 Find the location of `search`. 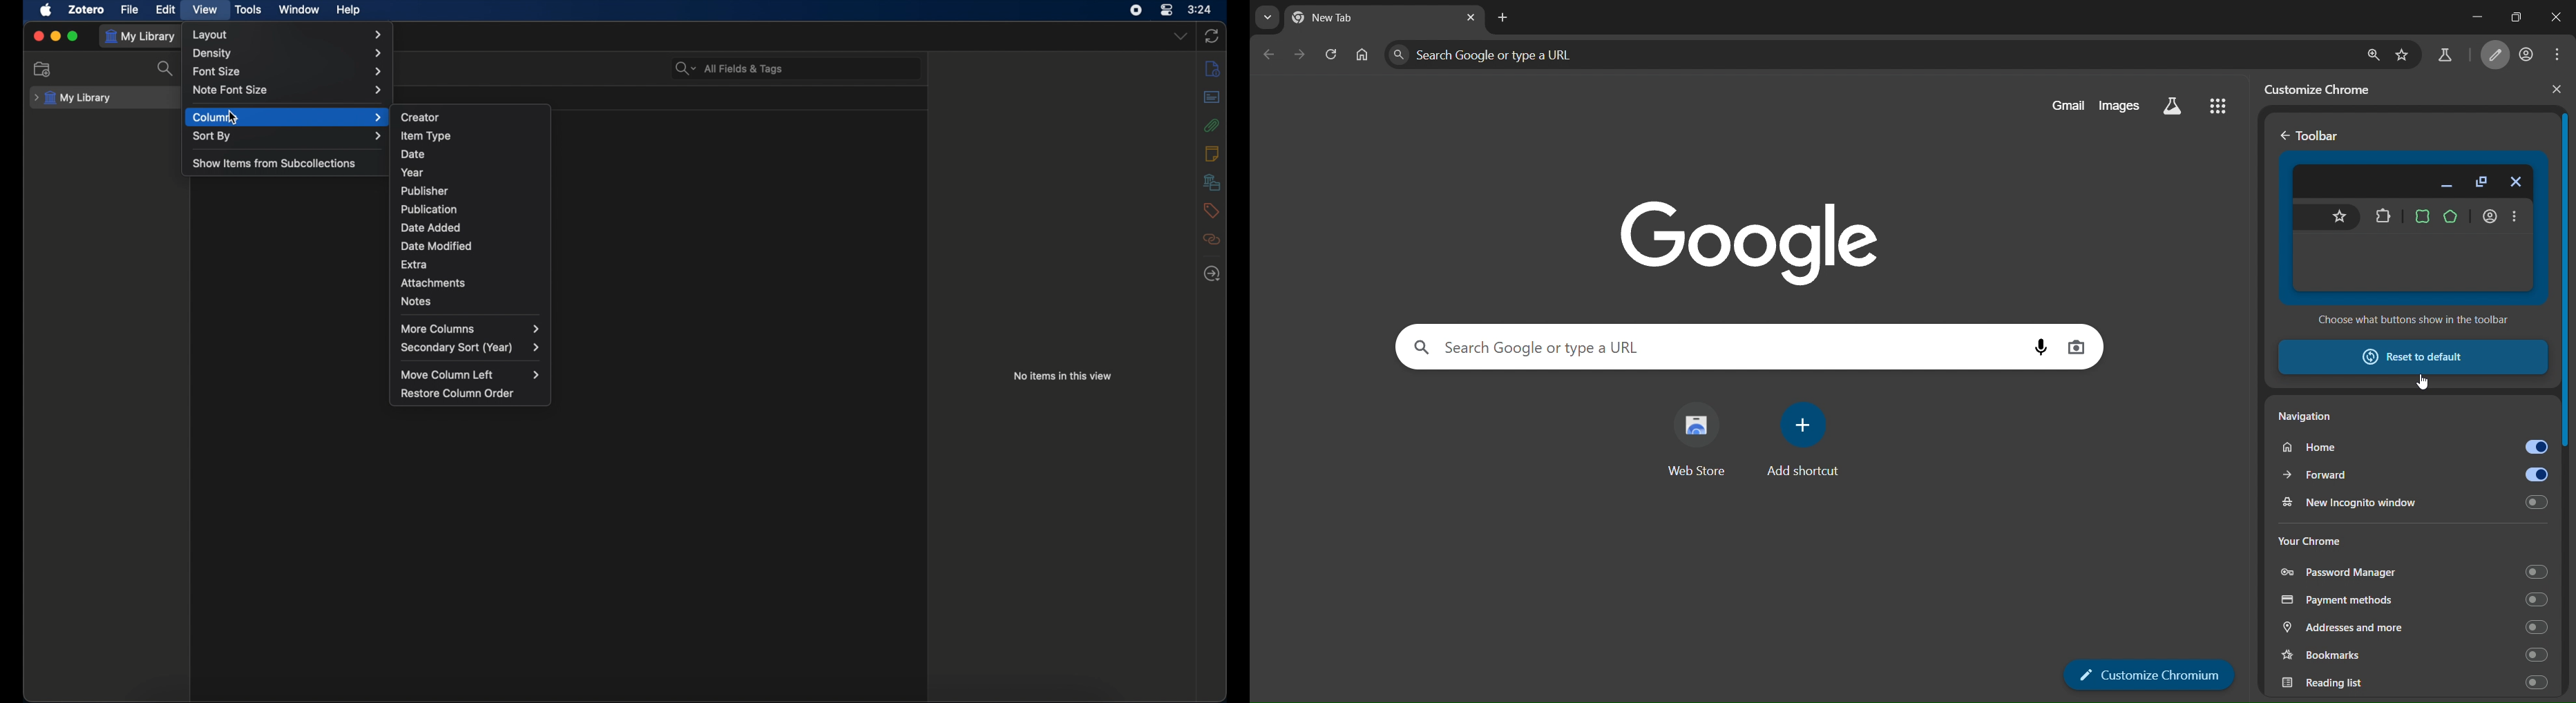

search is located at coordinates (161, 68).